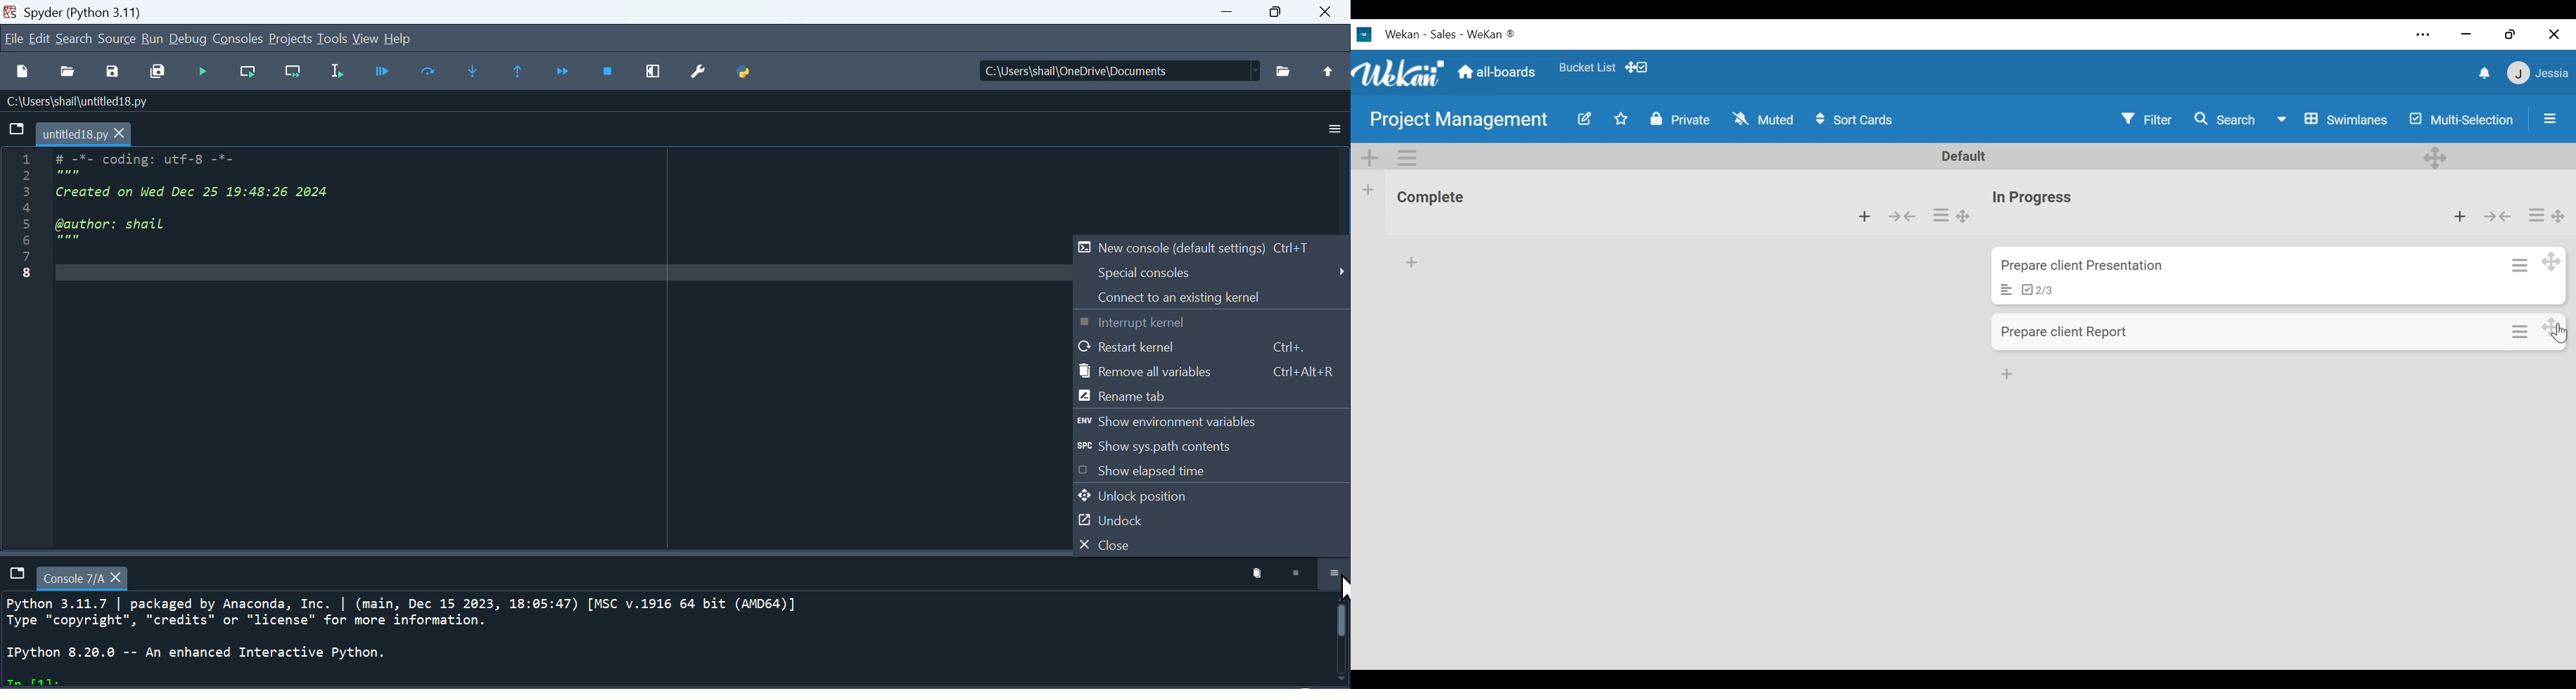  What do you see at coordinates (2034, 198) in the screenshot?
I see `List name` at bounding box center [2034, 198].